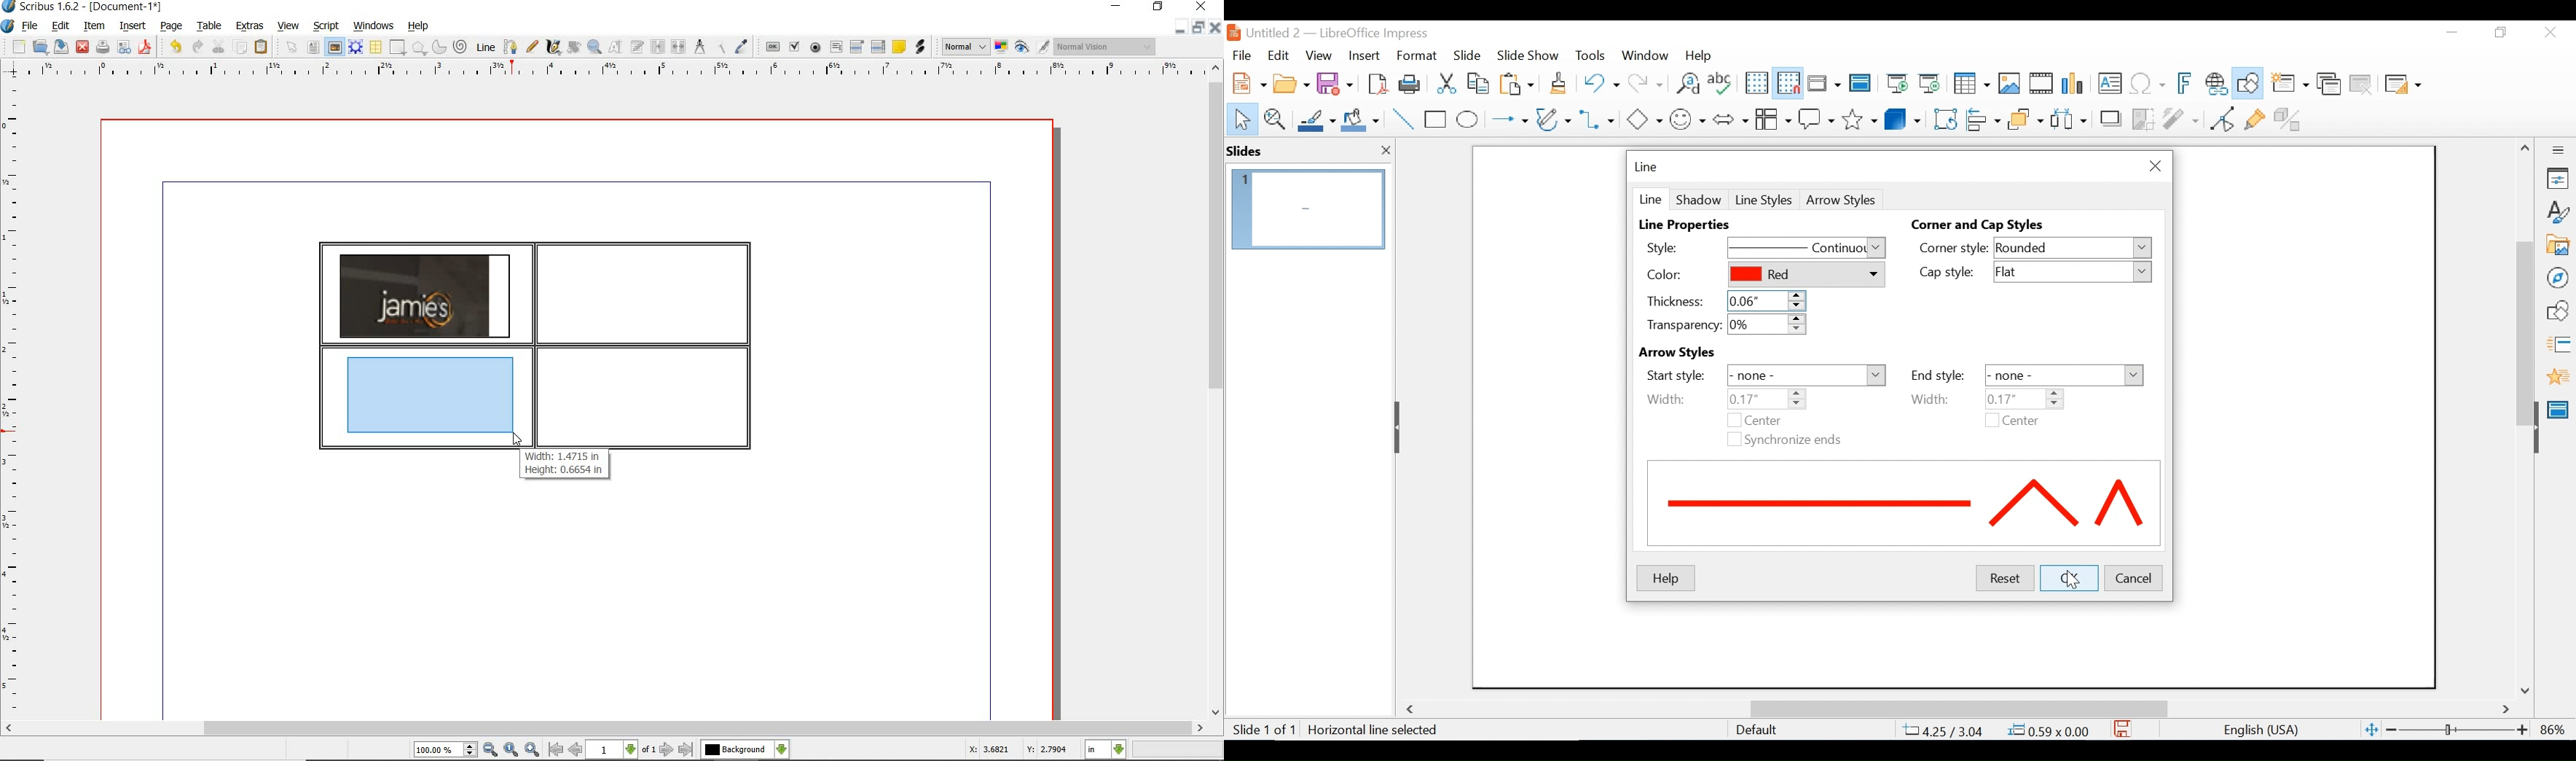 The height and width of the screenshot is (784, 2576). Describe the element at coordinates (2254, 730) in the screenshot. I see `English(USA)` at that location.